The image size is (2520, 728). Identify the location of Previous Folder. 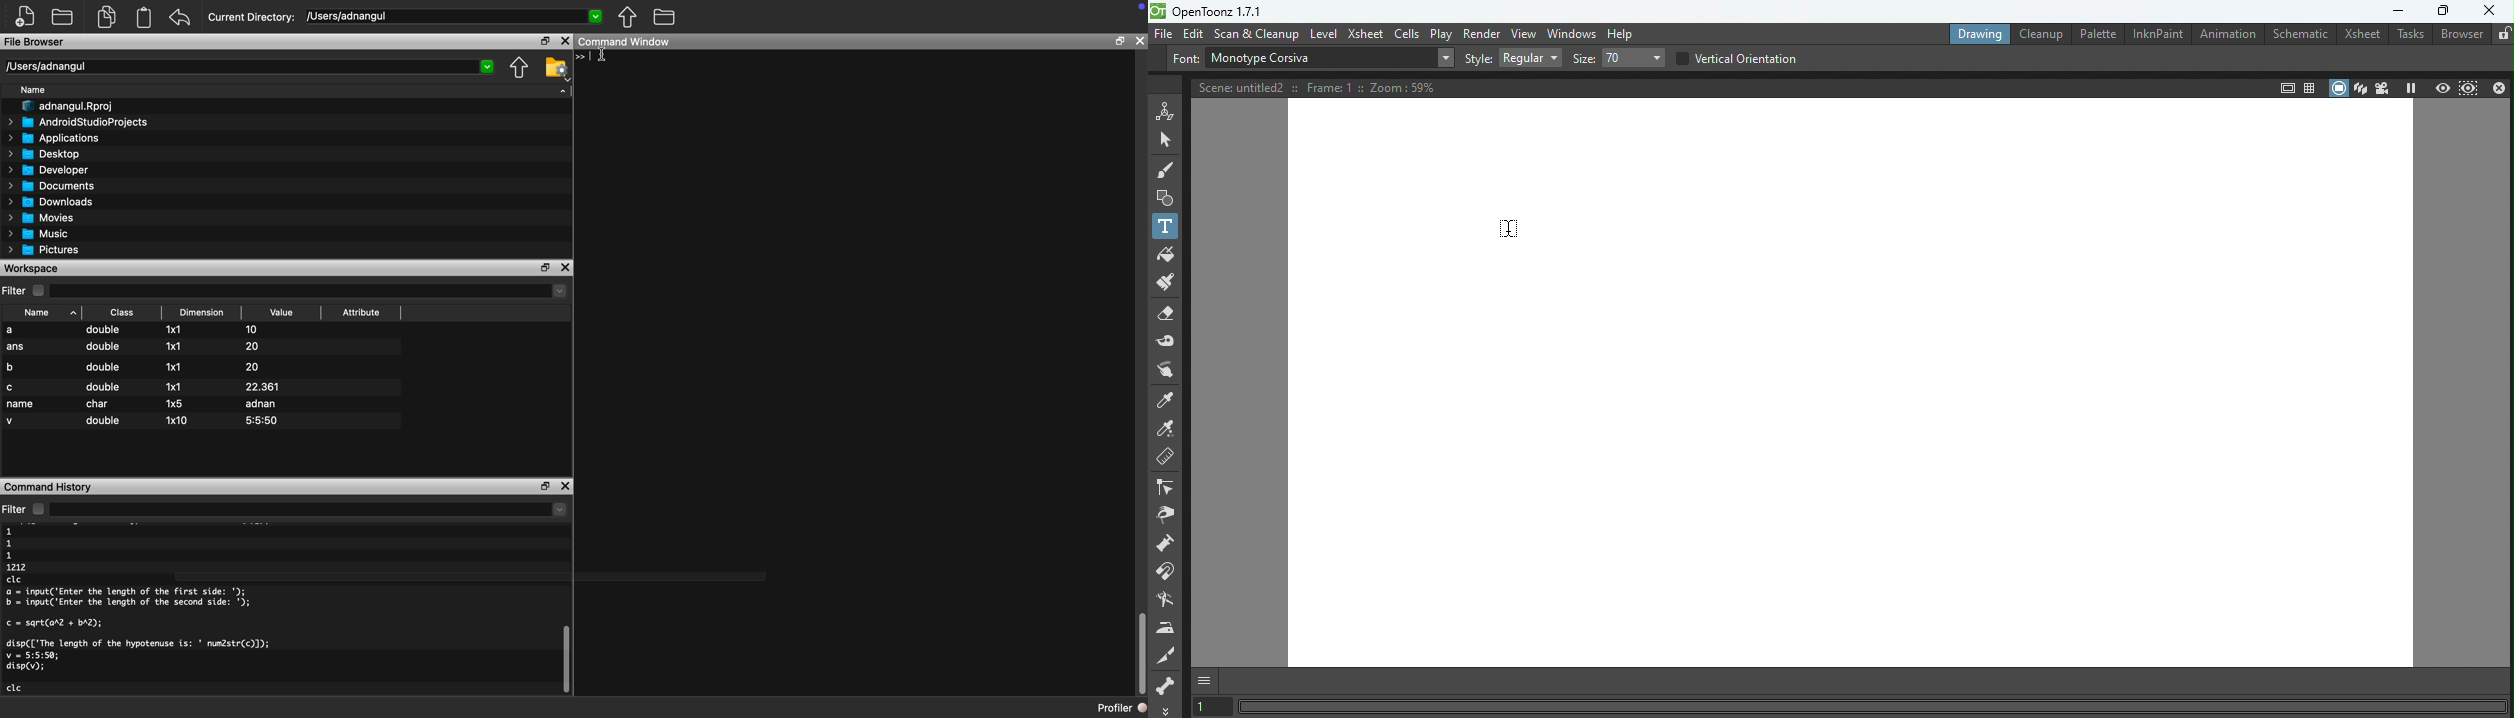
(519, 67).